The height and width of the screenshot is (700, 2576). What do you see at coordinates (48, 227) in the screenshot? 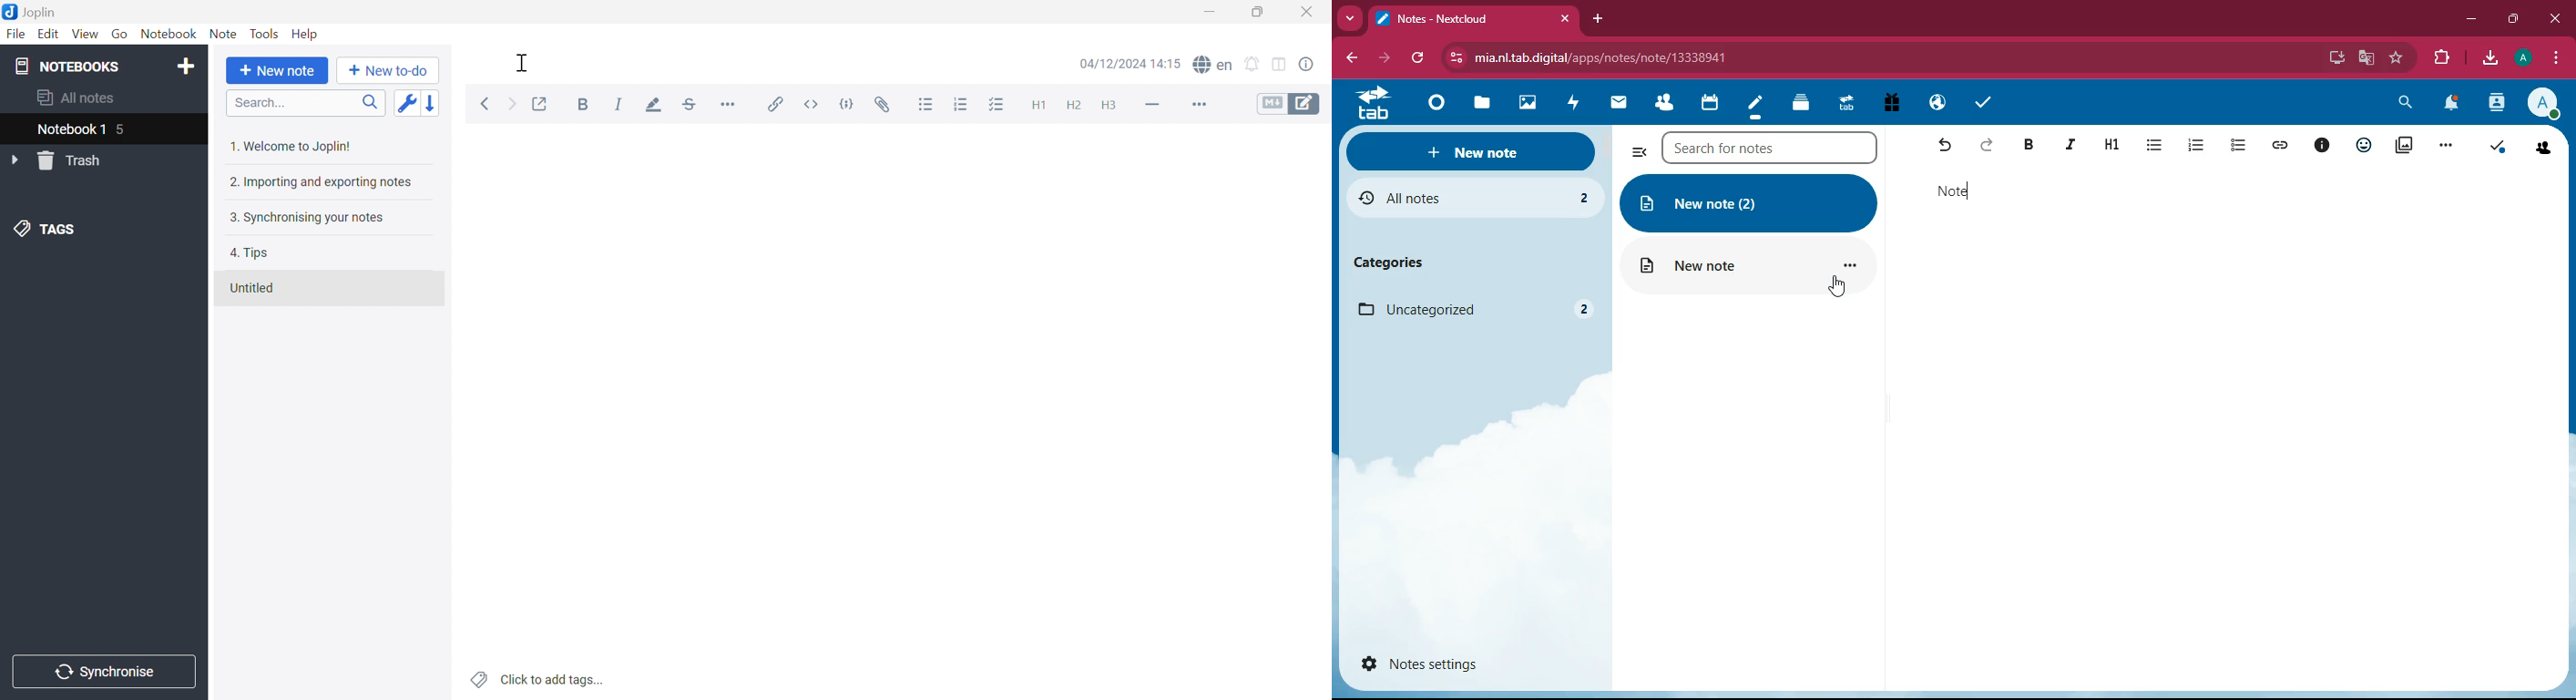
I see `TAGS` at bounding box center [48, 227].